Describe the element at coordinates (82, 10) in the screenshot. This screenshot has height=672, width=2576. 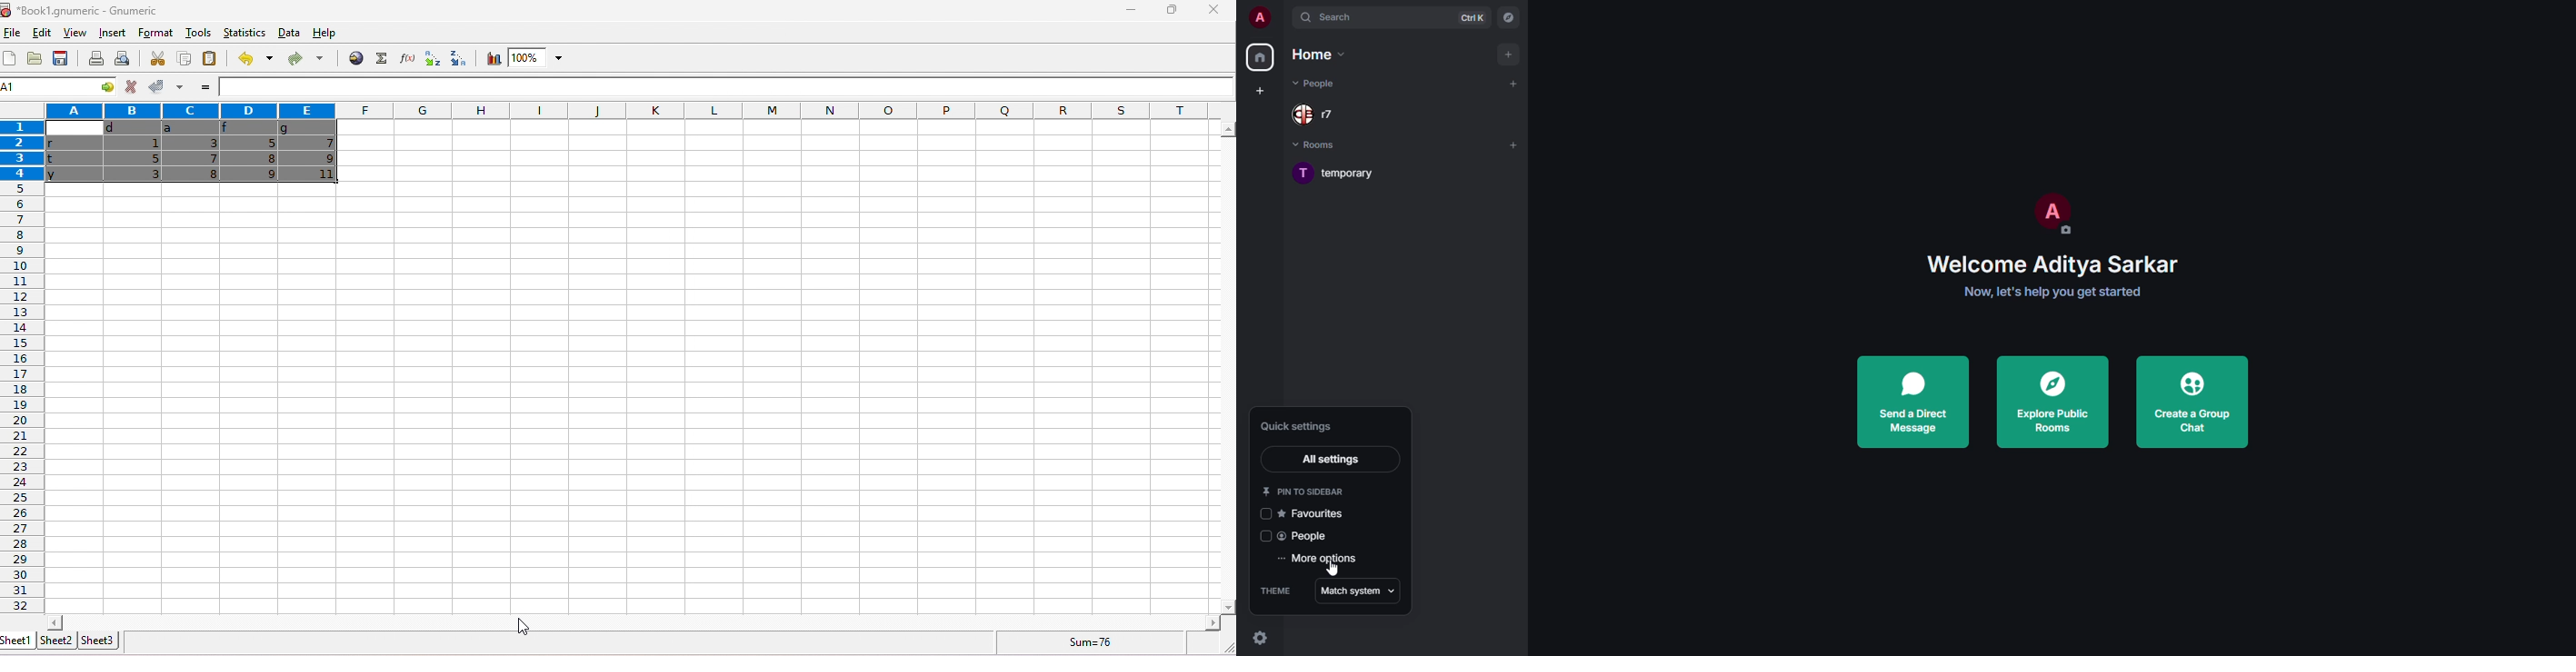
I see `title` at that location.